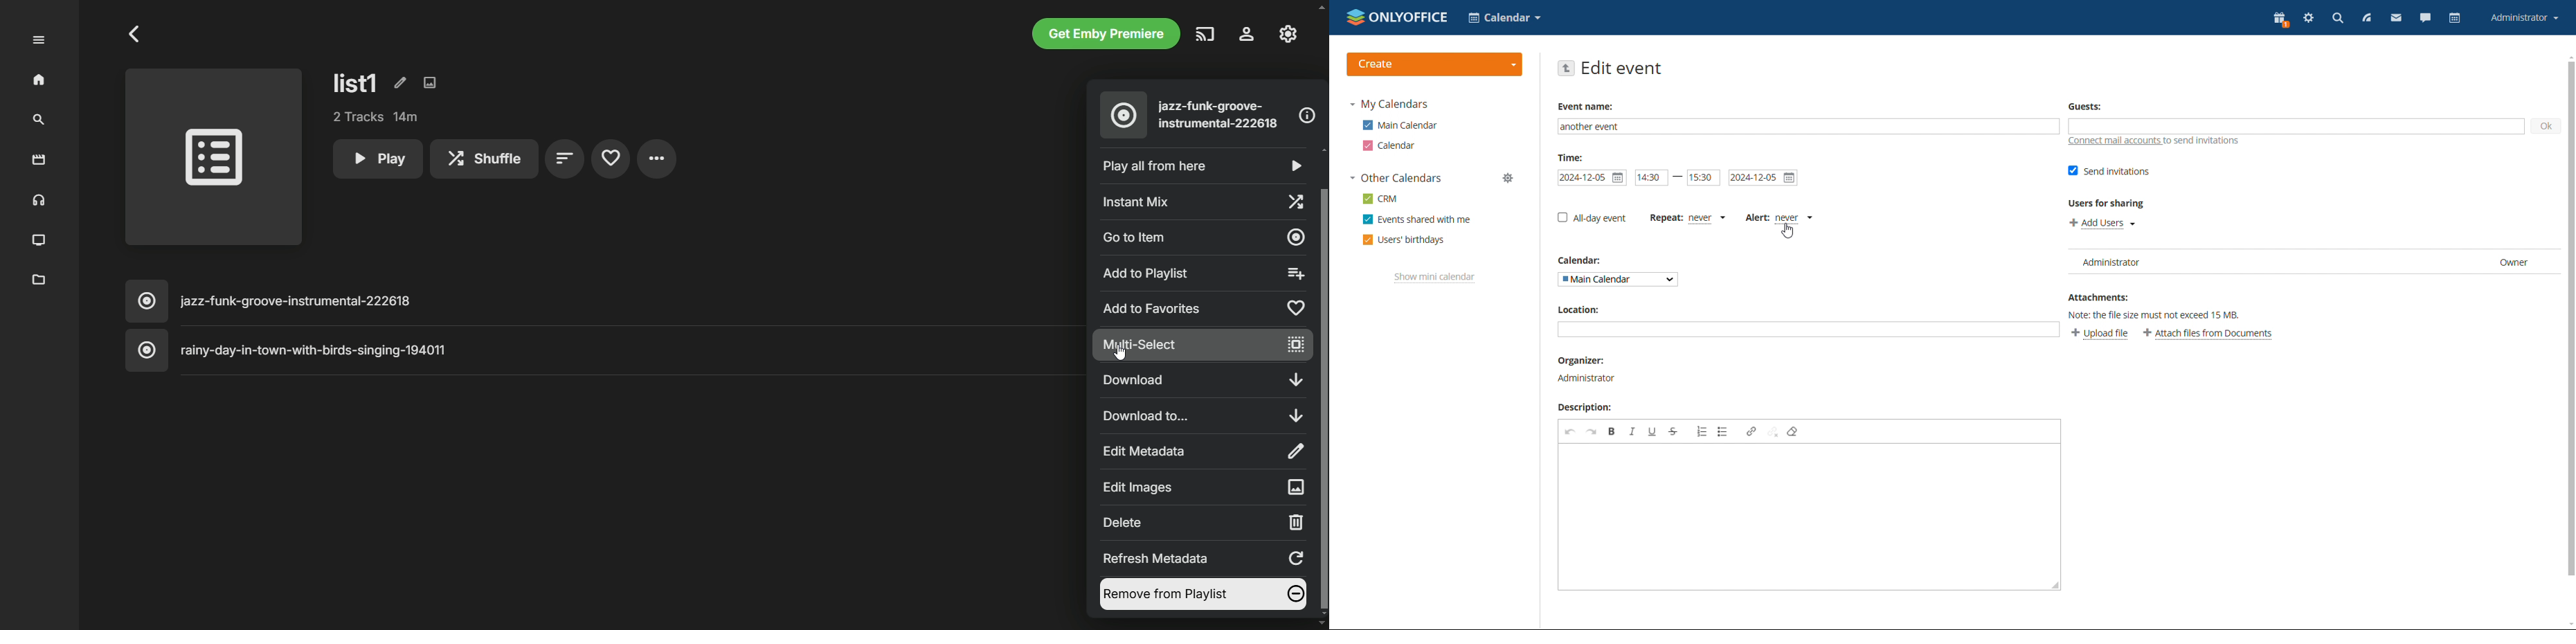 This screenshot has height=644, width=2576. Describe the element at coordinates (430, 82) in the screenshot. I see `edit images` at that location.